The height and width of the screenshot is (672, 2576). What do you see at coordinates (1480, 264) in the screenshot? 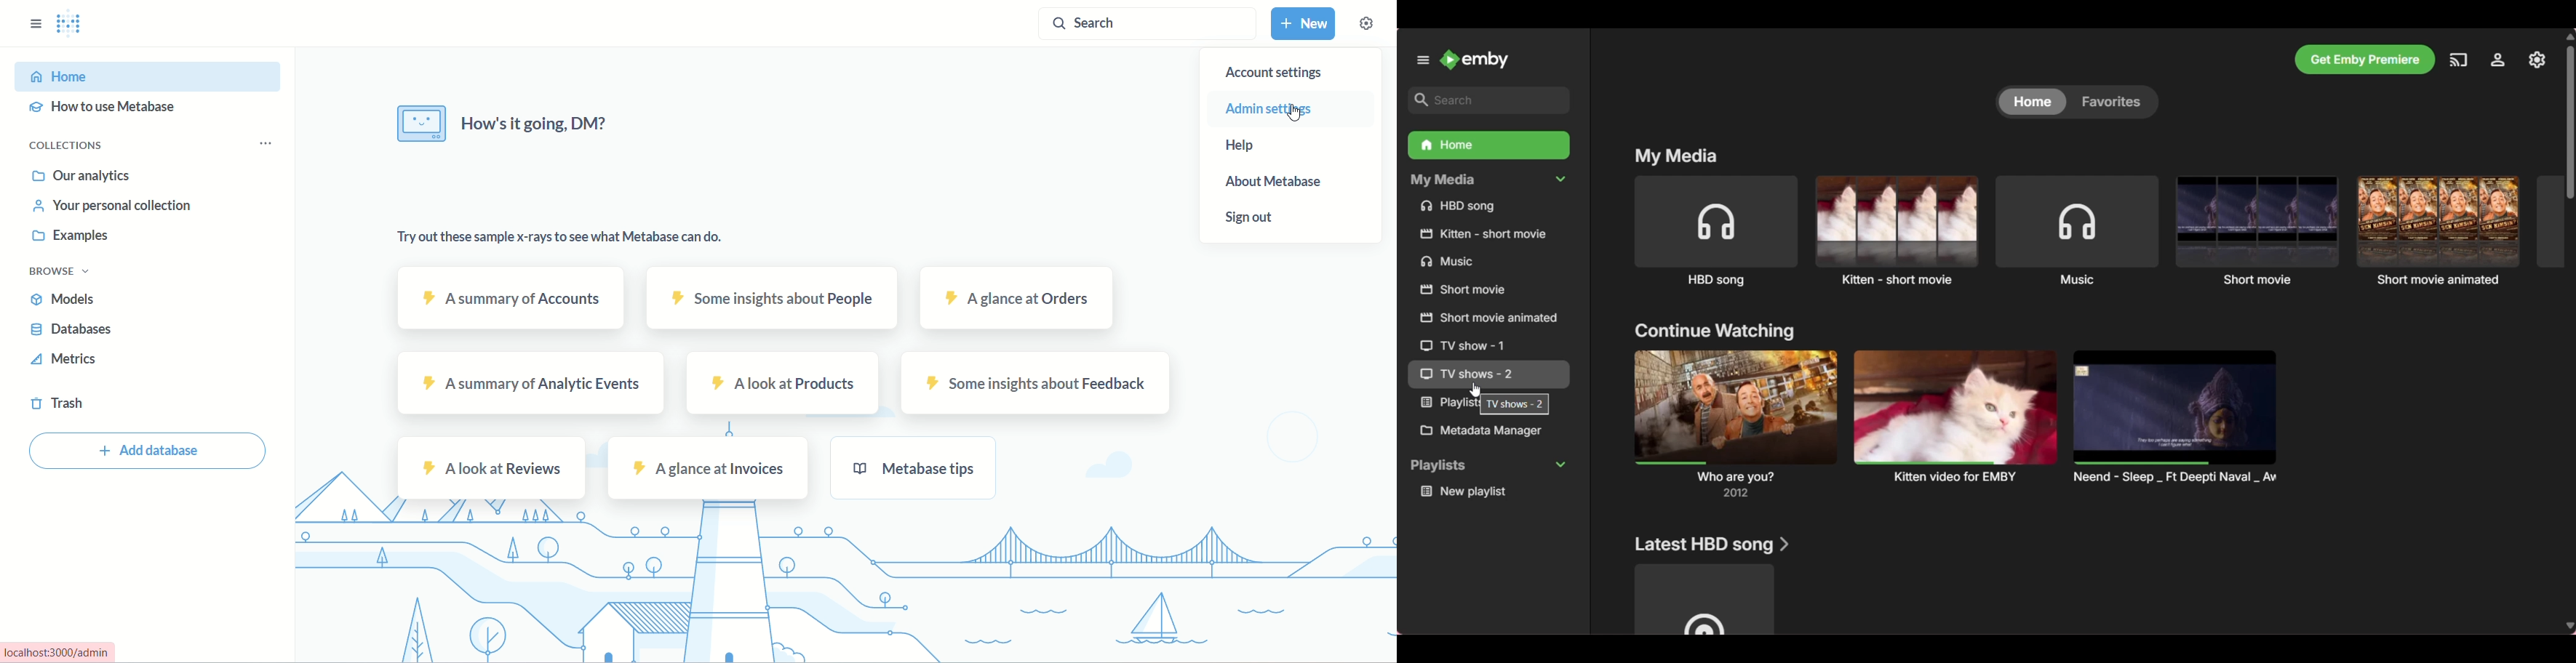
I see `` at bounding box center [1480, 264].